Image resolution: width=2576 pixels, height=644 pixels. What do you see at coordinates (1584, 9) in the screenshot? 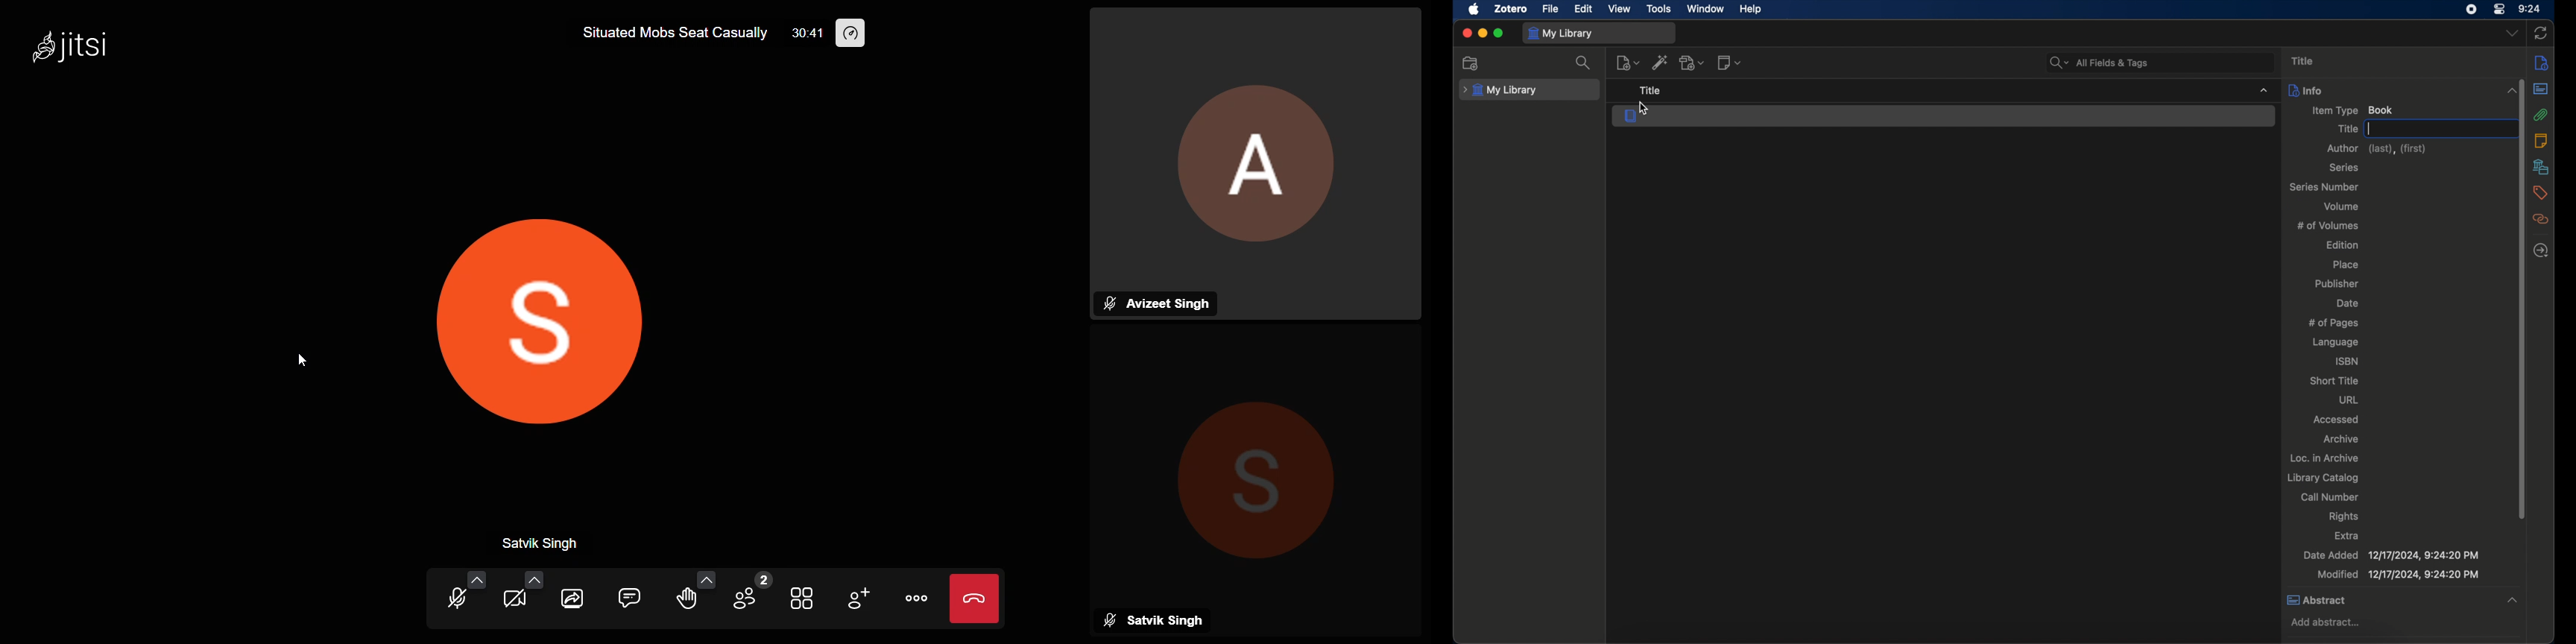
I see `edit` at bounding box center [1584, 9].